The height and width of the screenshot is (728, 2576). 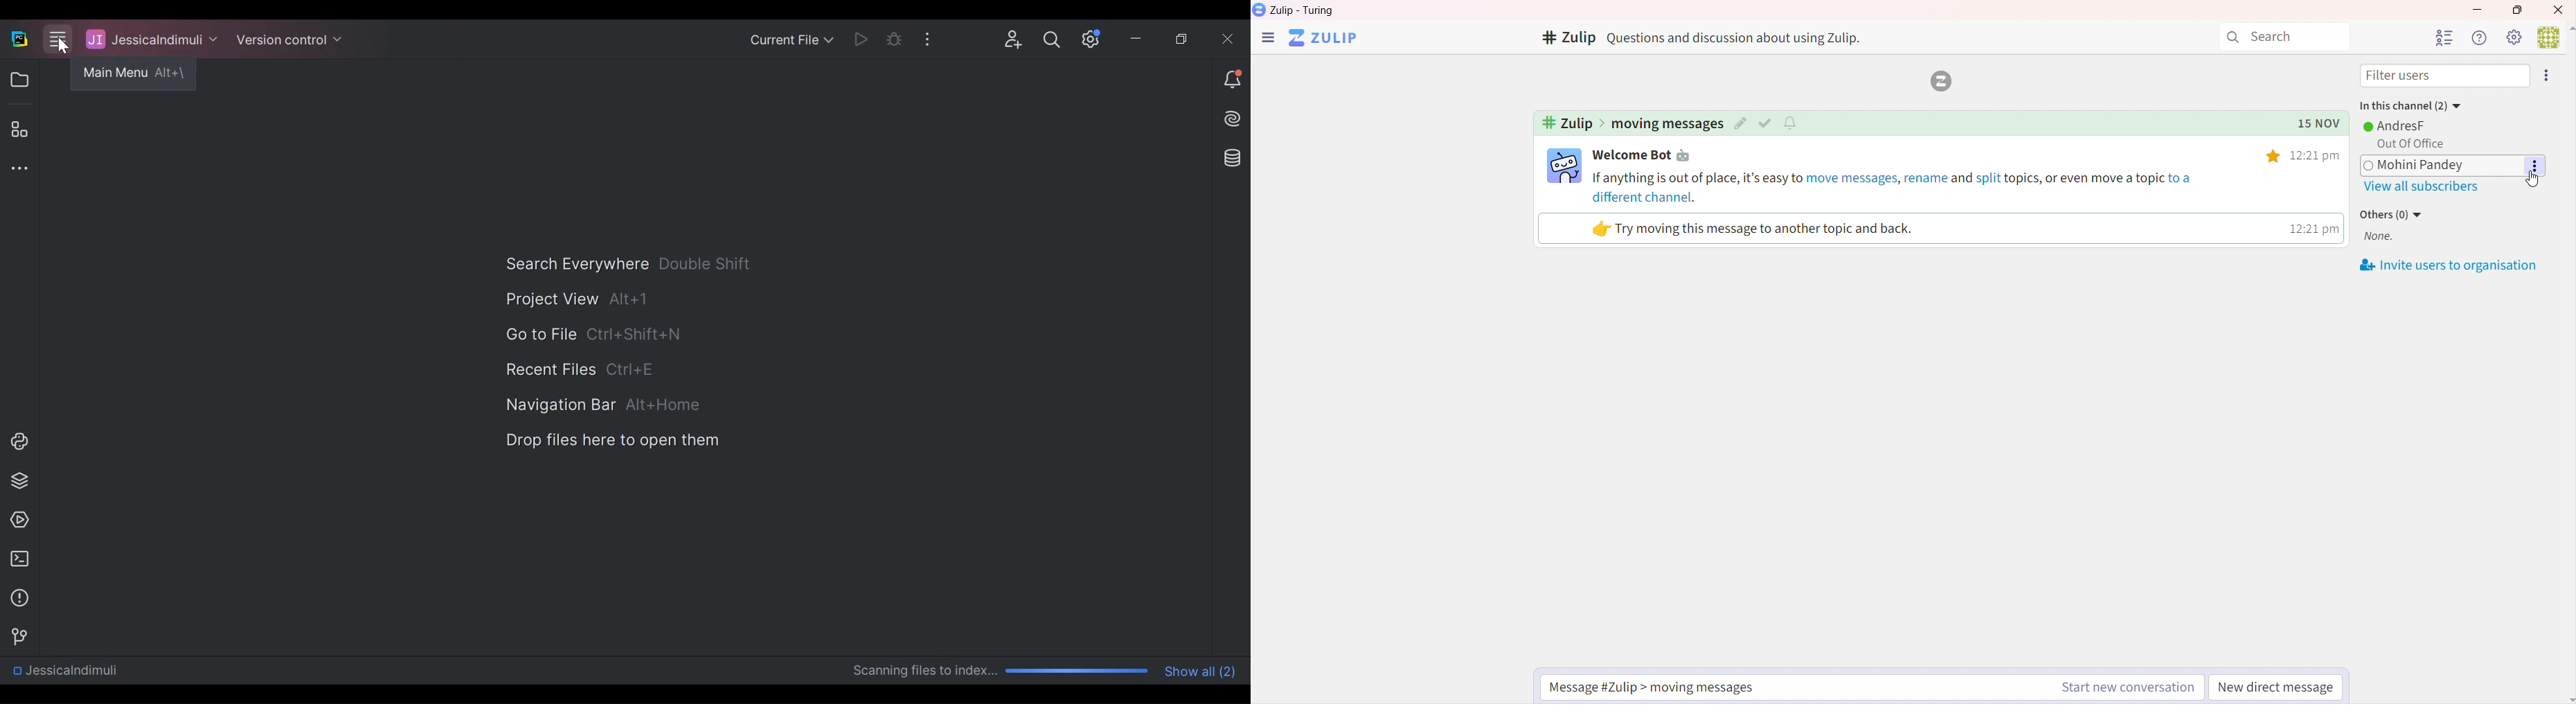 What do you see at coordinates (2513, 37) in the screenshot?
I see `Settings` at bounding box center [2513, 37].